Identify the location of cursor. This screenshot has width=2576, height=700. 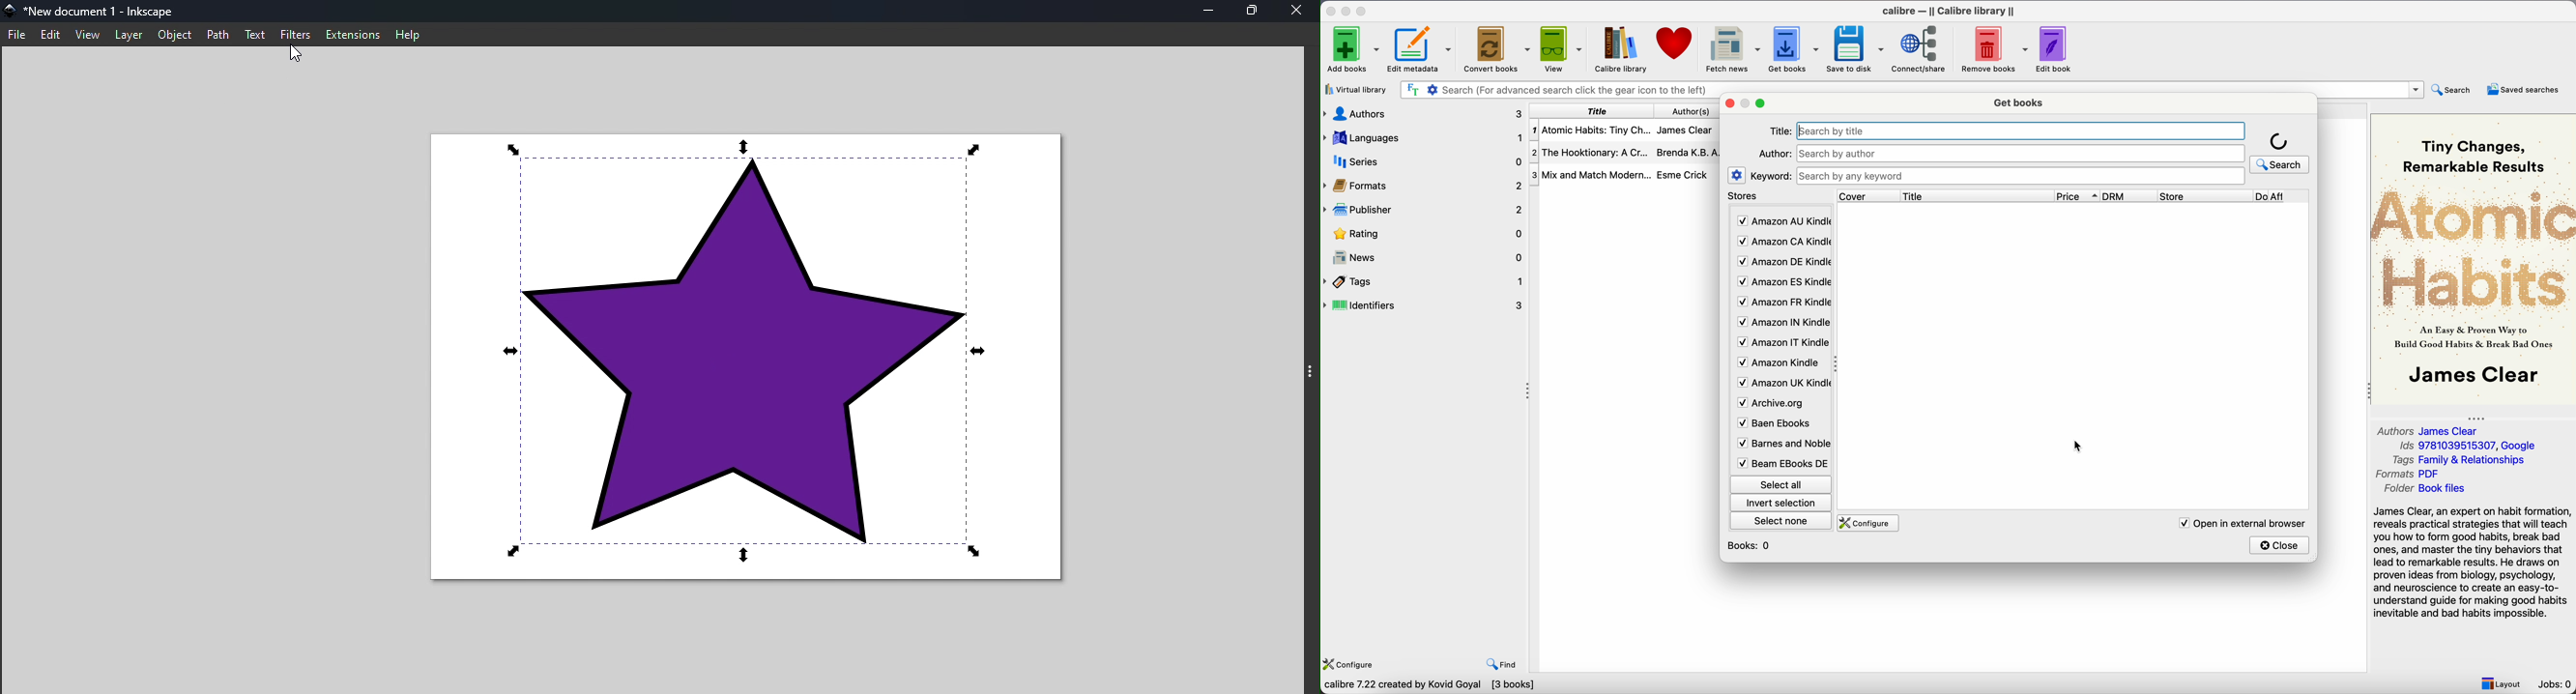
(2077, 447).